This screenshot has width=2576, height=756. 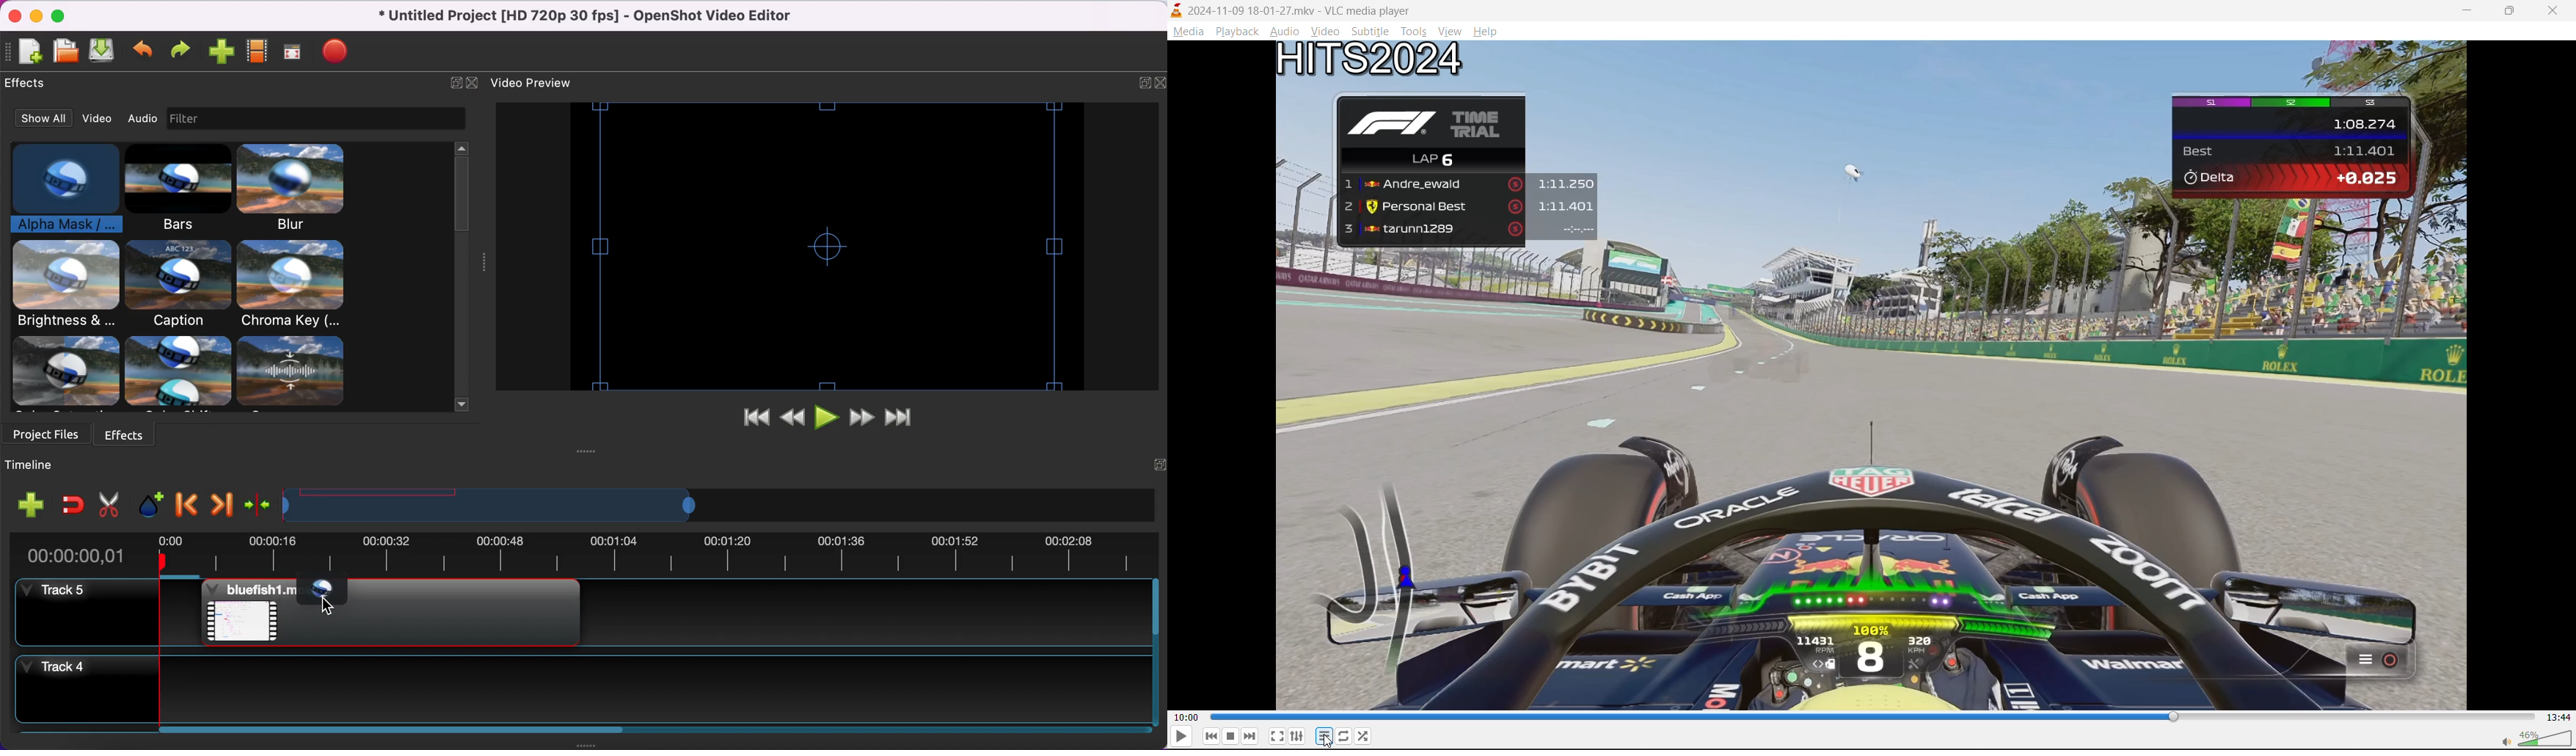 I want to click on track and app name, so click(x=1290, y=10).